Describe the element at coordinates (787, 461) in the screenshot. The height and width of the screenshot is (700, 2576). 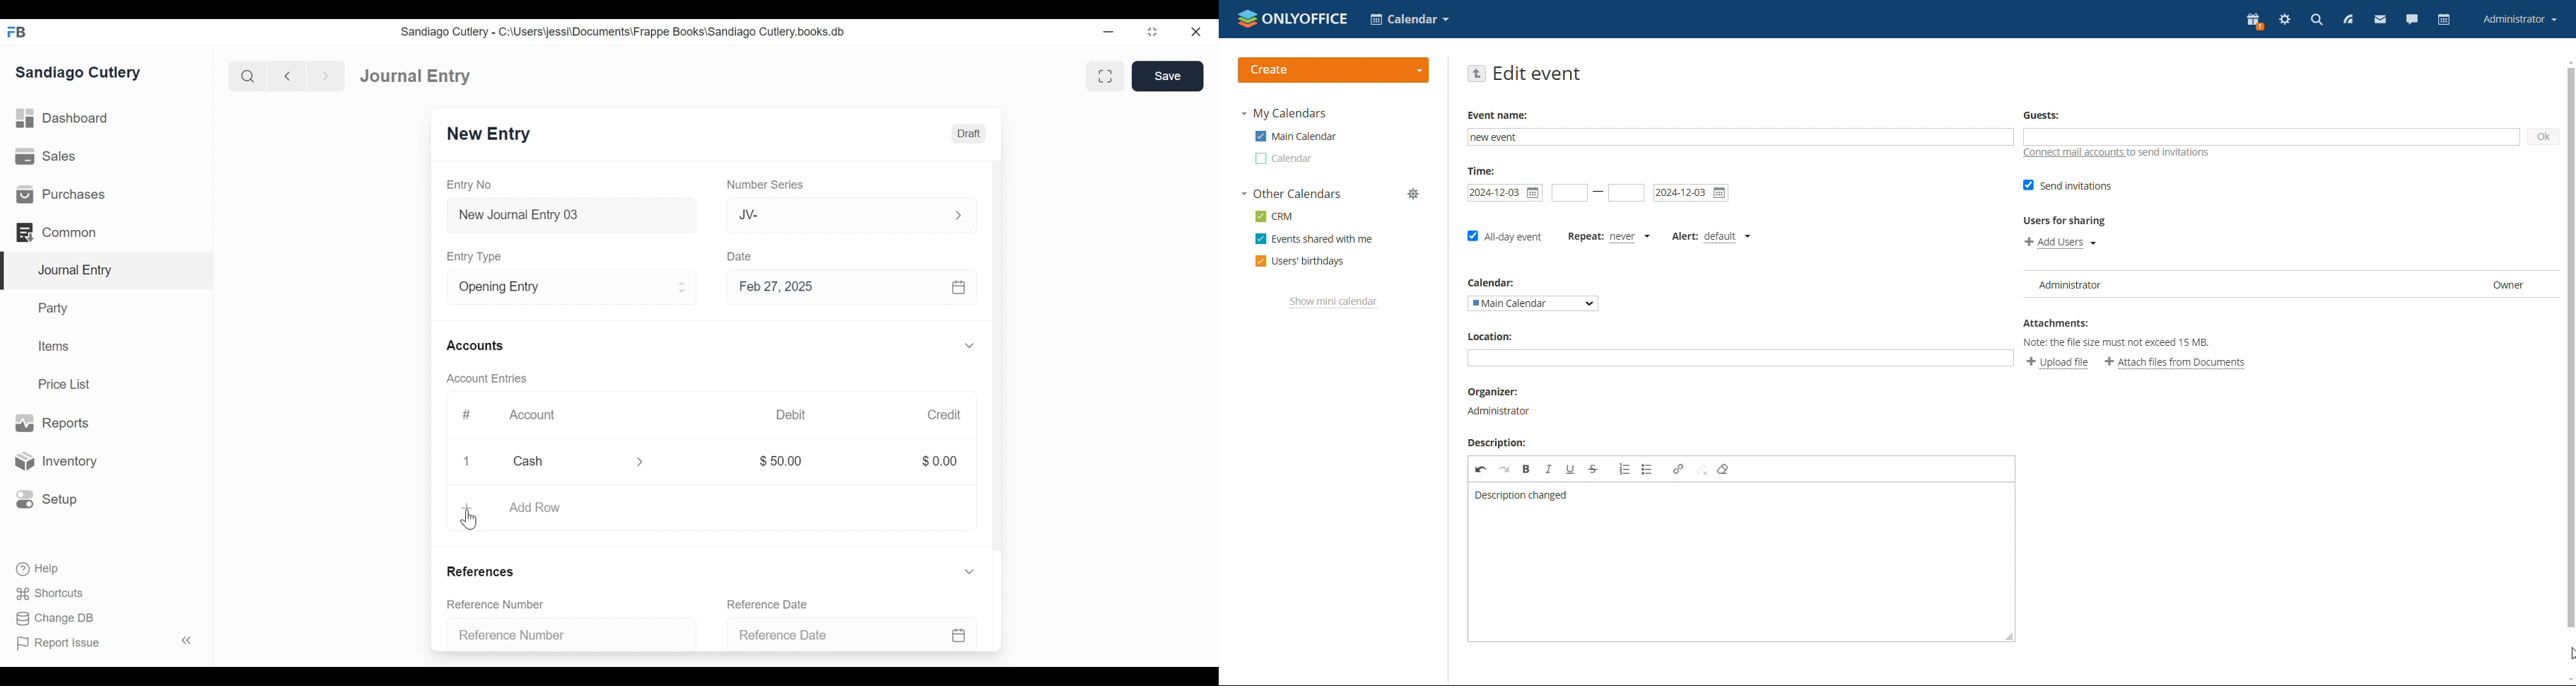
I see `$50.00` at that location.